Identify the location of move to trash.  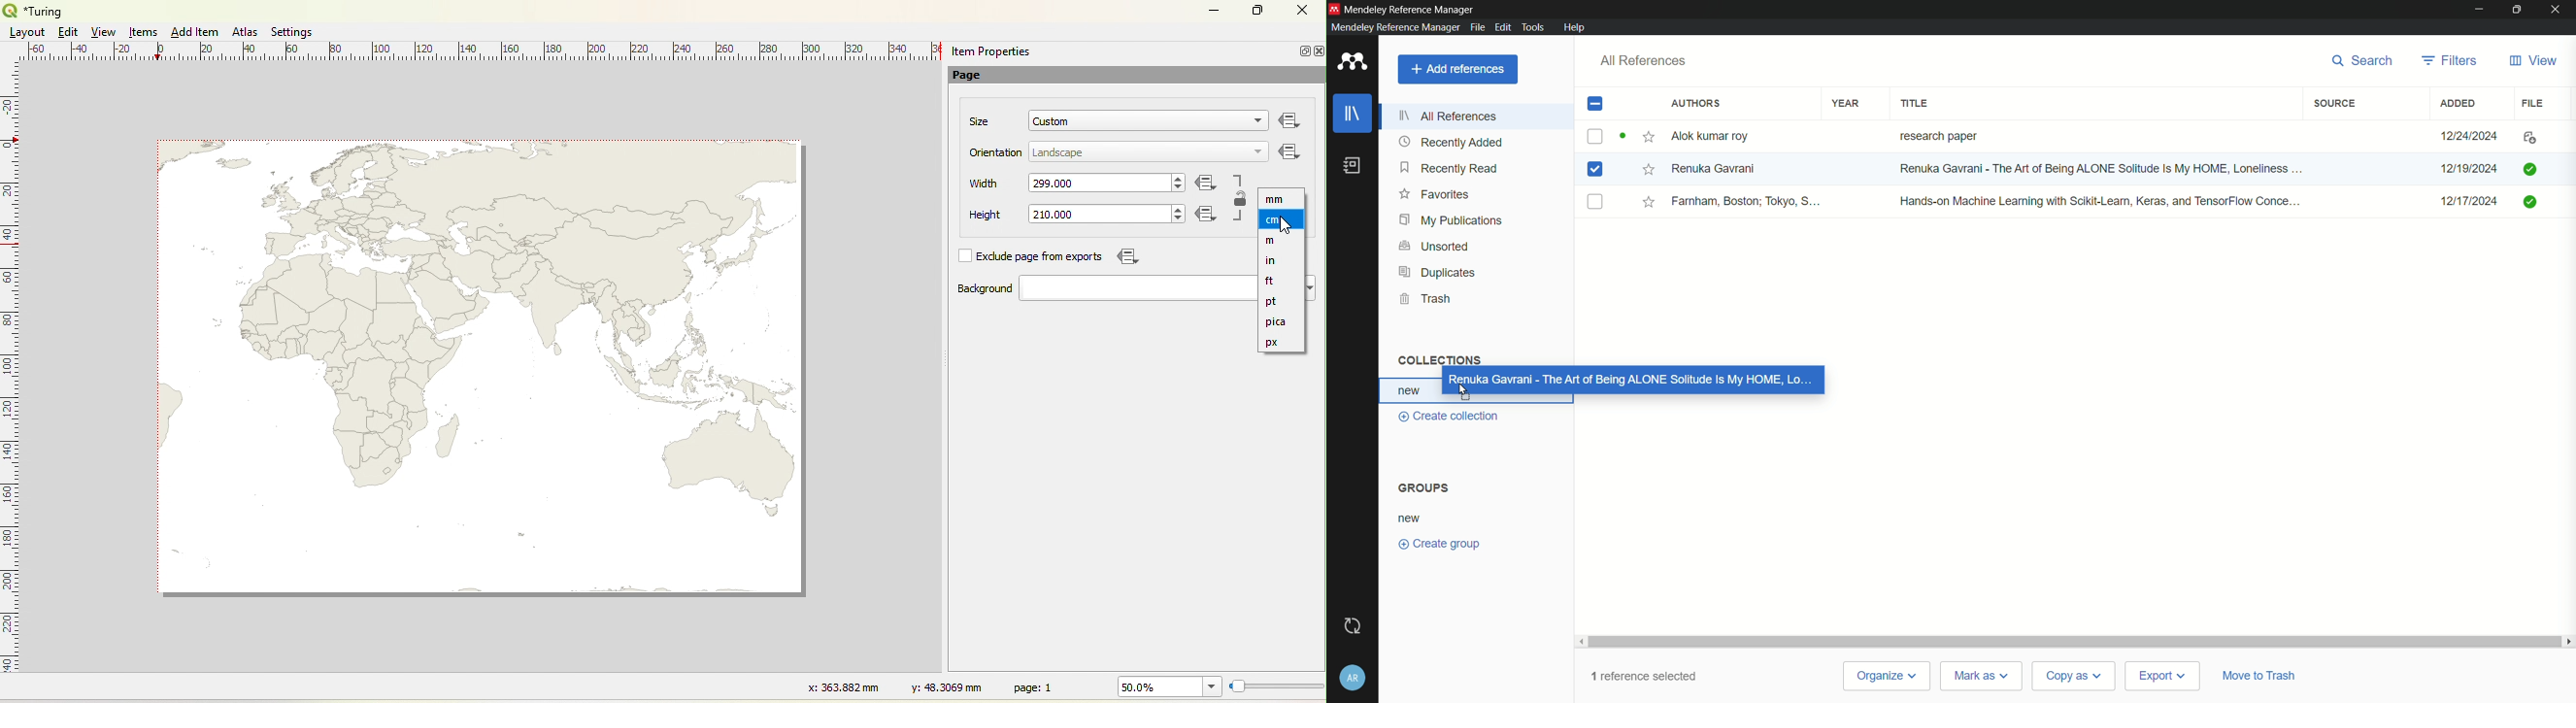
(2262, 676).